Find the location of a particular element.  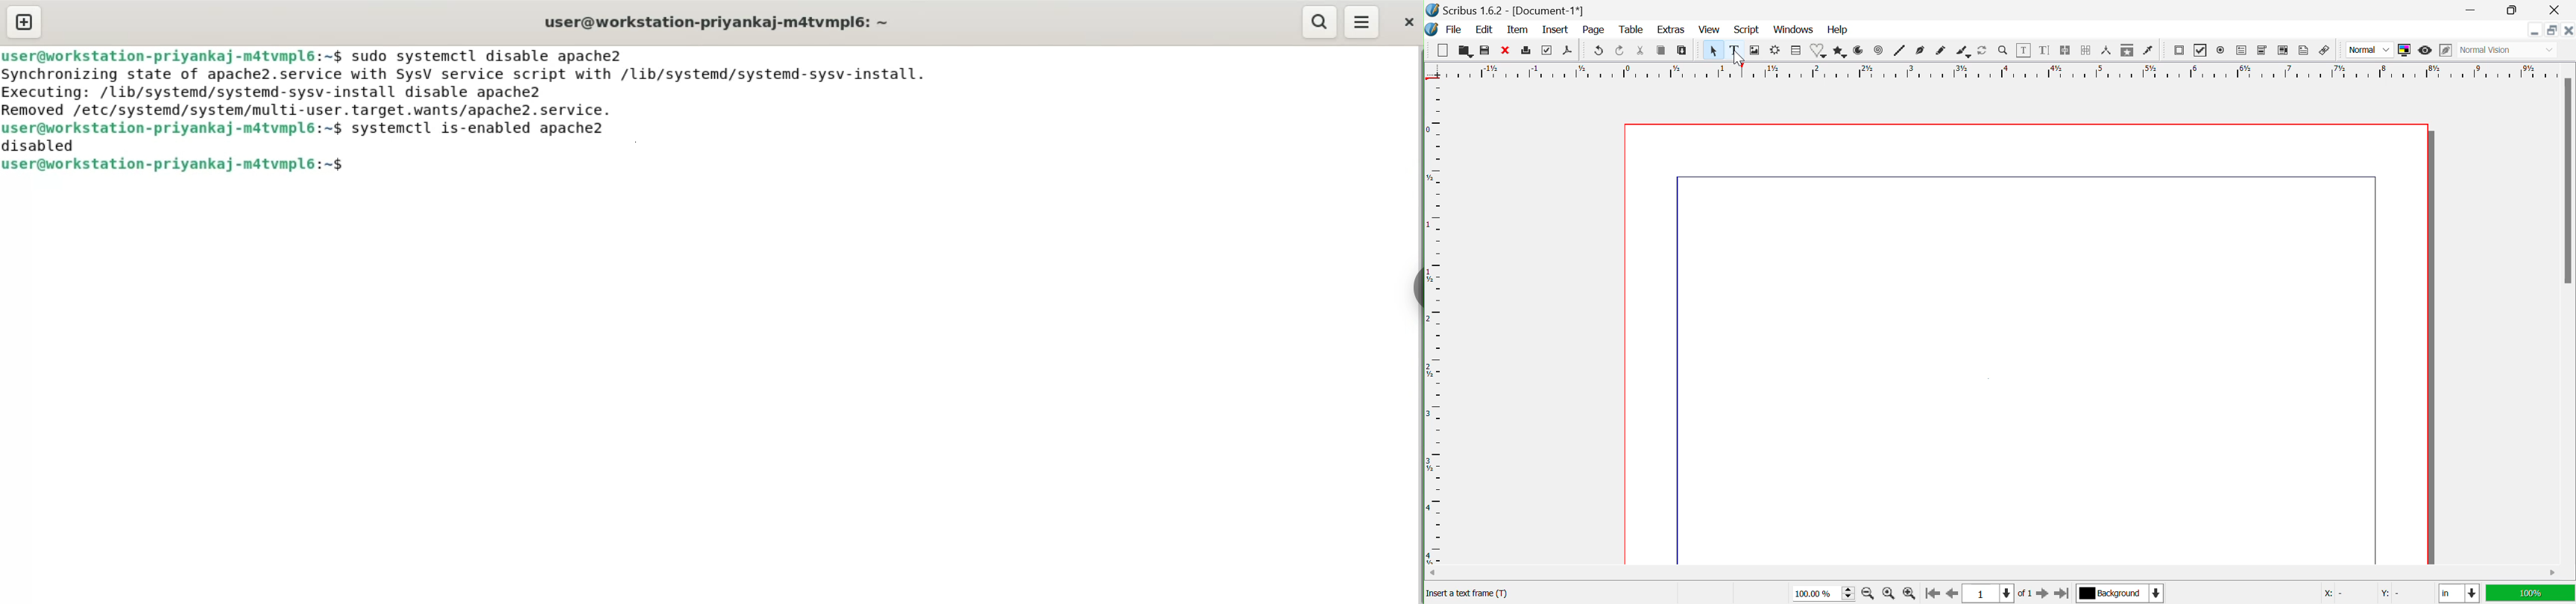

Calligraphic Line is located at coordinates (1963, 52).